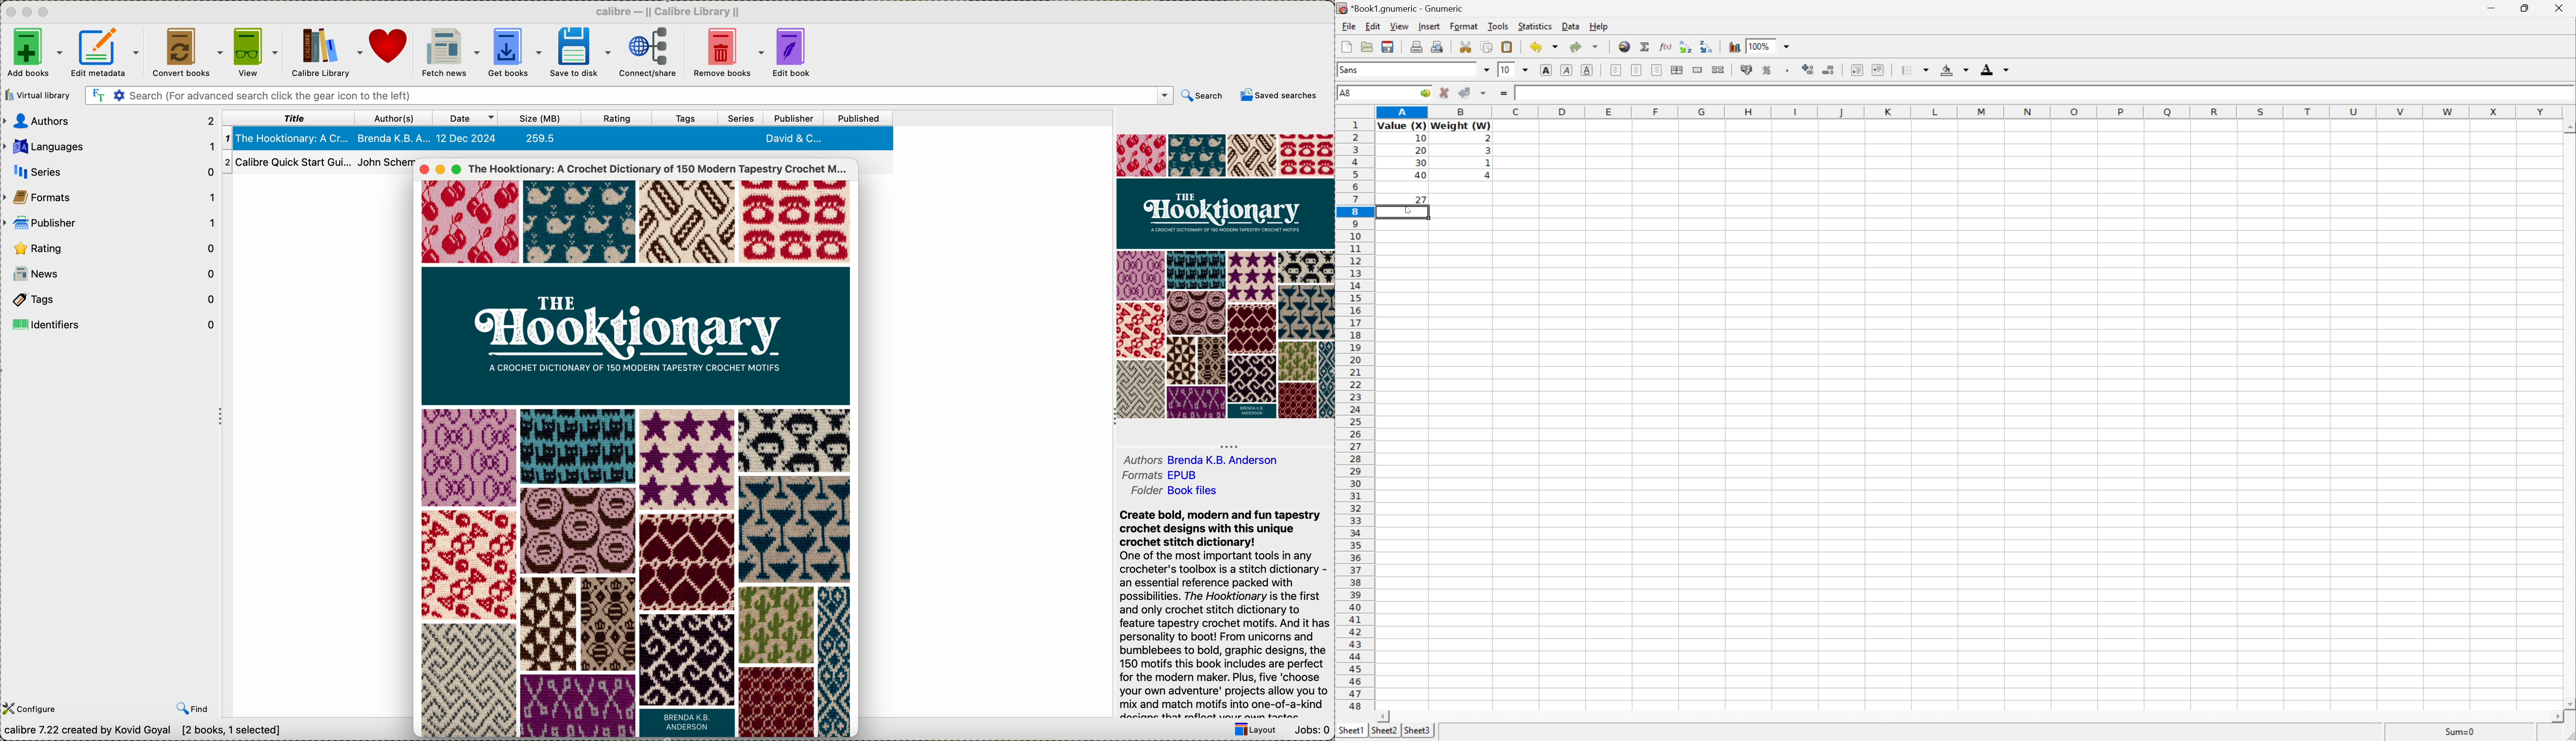 This screenshot has height=756, width=2576. Describe the element at coordinates (1570, 27) in the screenshot. I see `Data` at that location.